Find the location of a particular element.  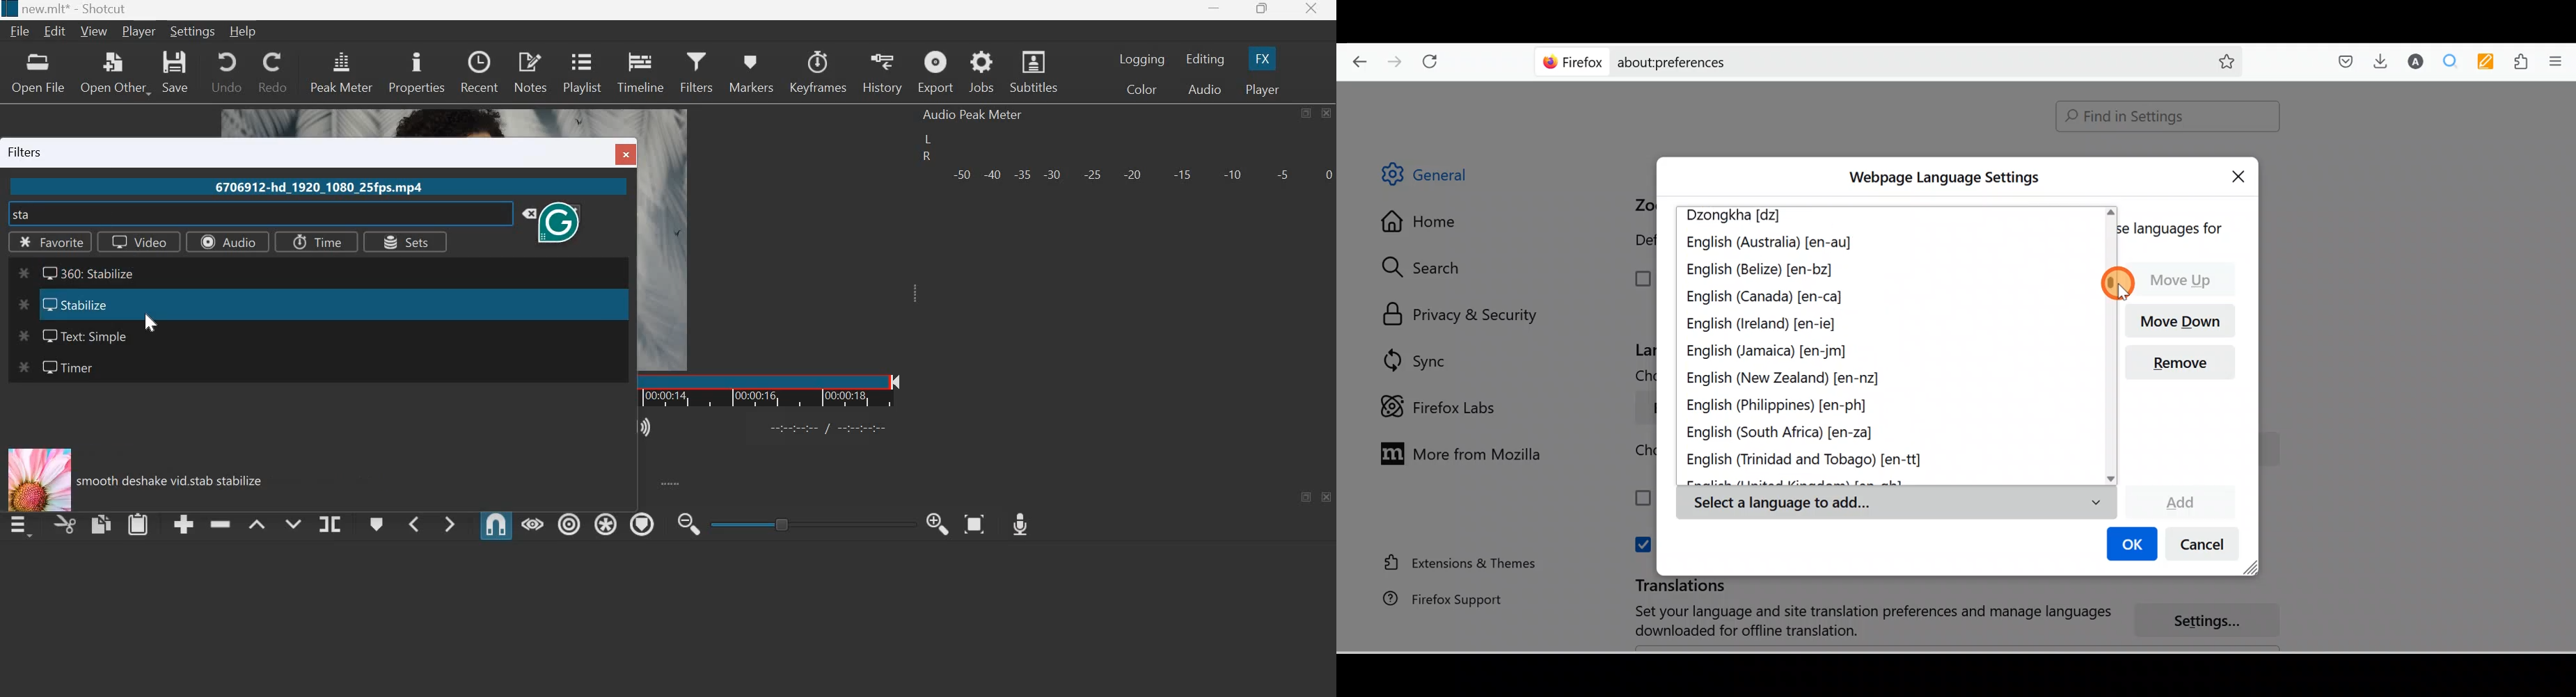

Minimize is located at coordinates (1217, 9).